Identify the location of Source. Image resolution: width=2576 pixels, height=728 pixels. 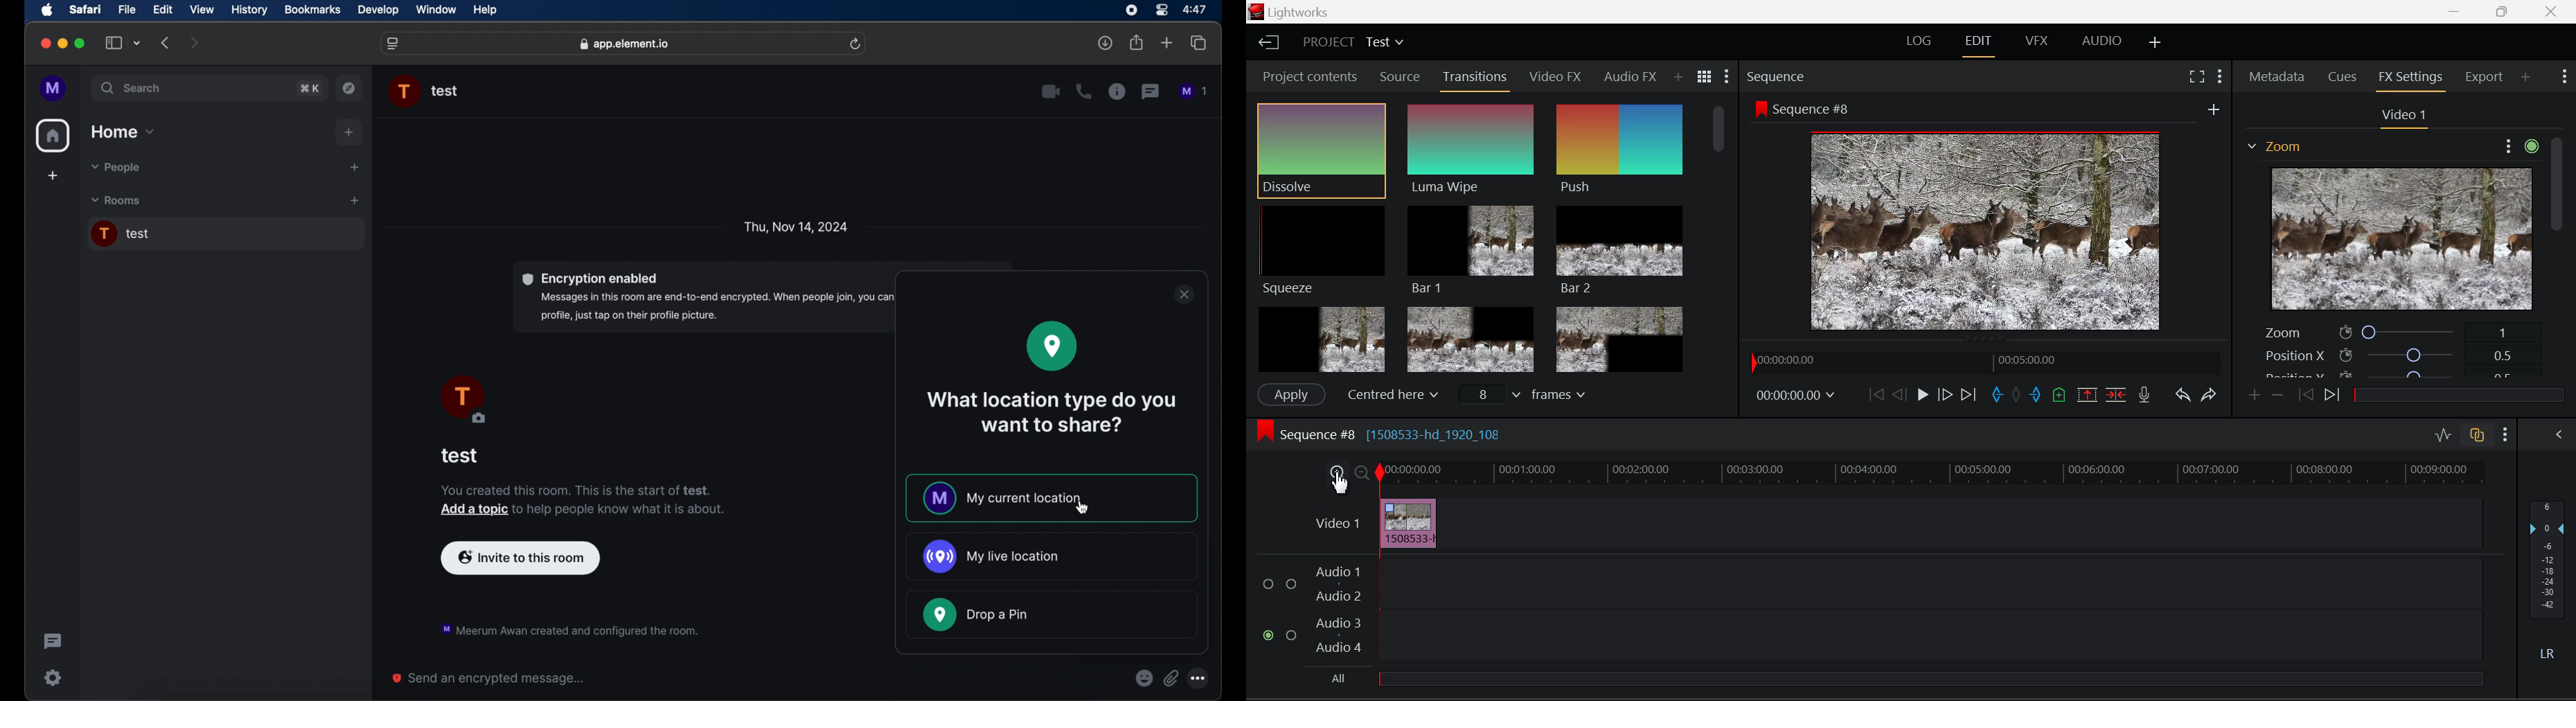
(1396, 76).